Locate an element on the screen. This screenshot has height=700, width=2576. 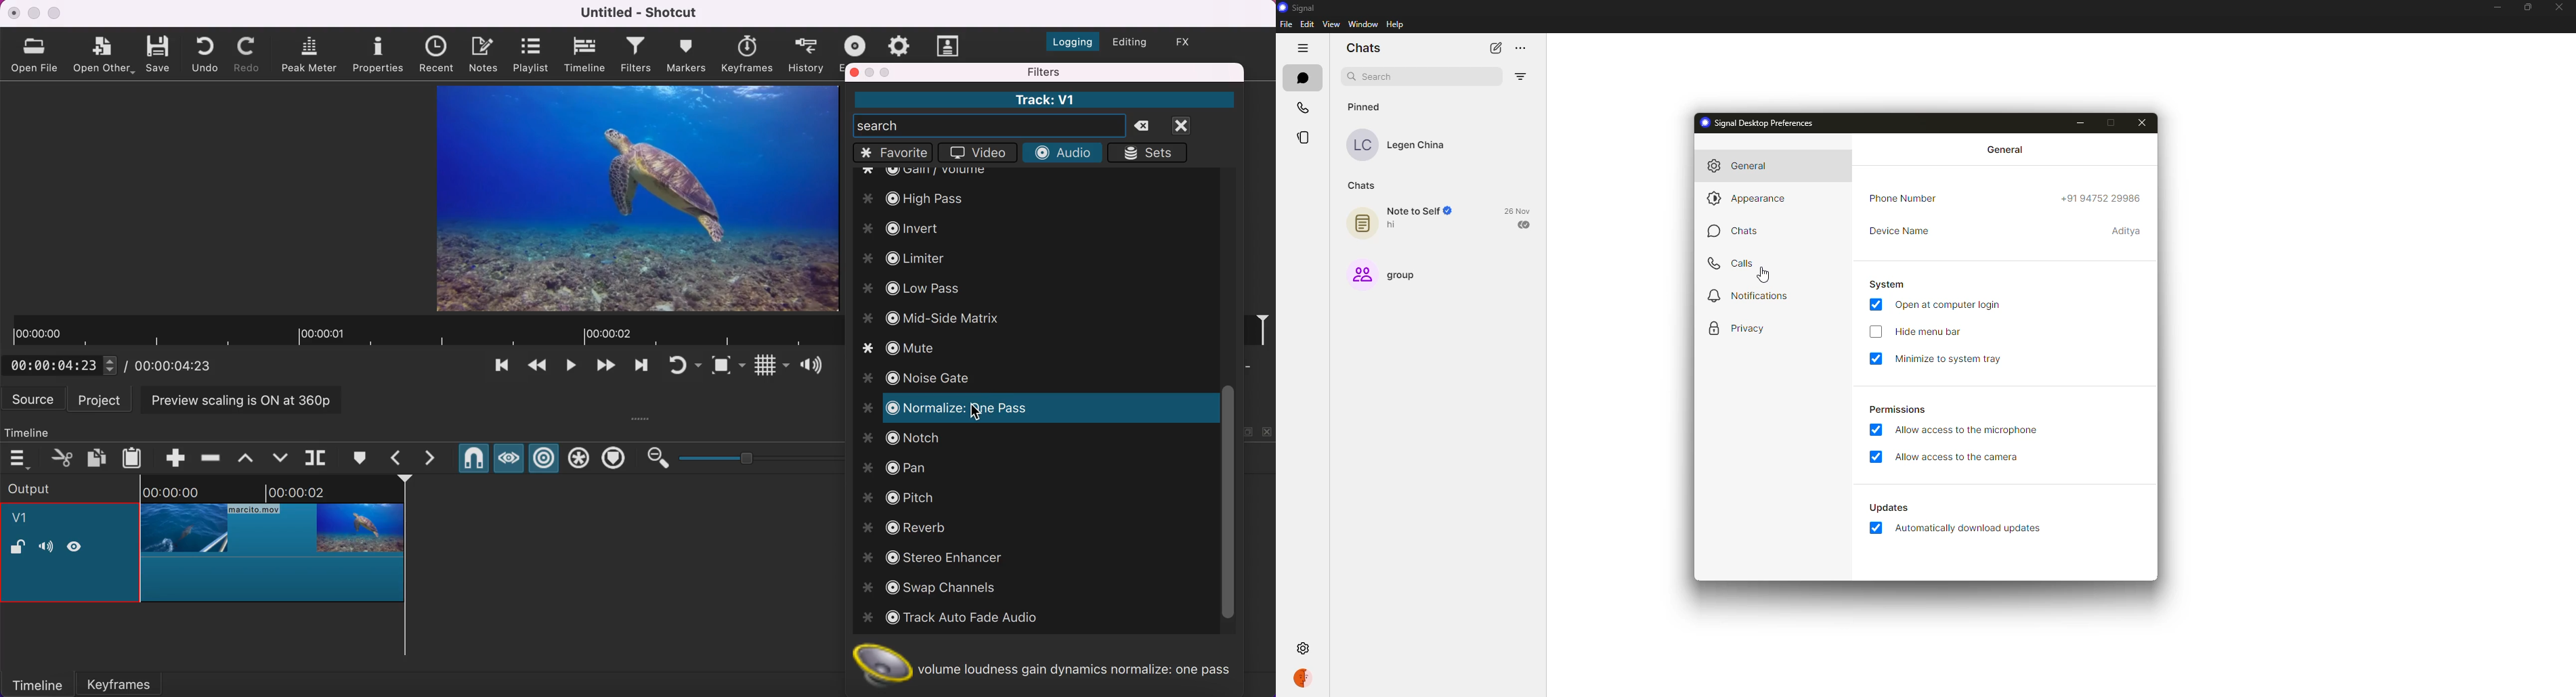
snap is located at coordinates (473, 460).